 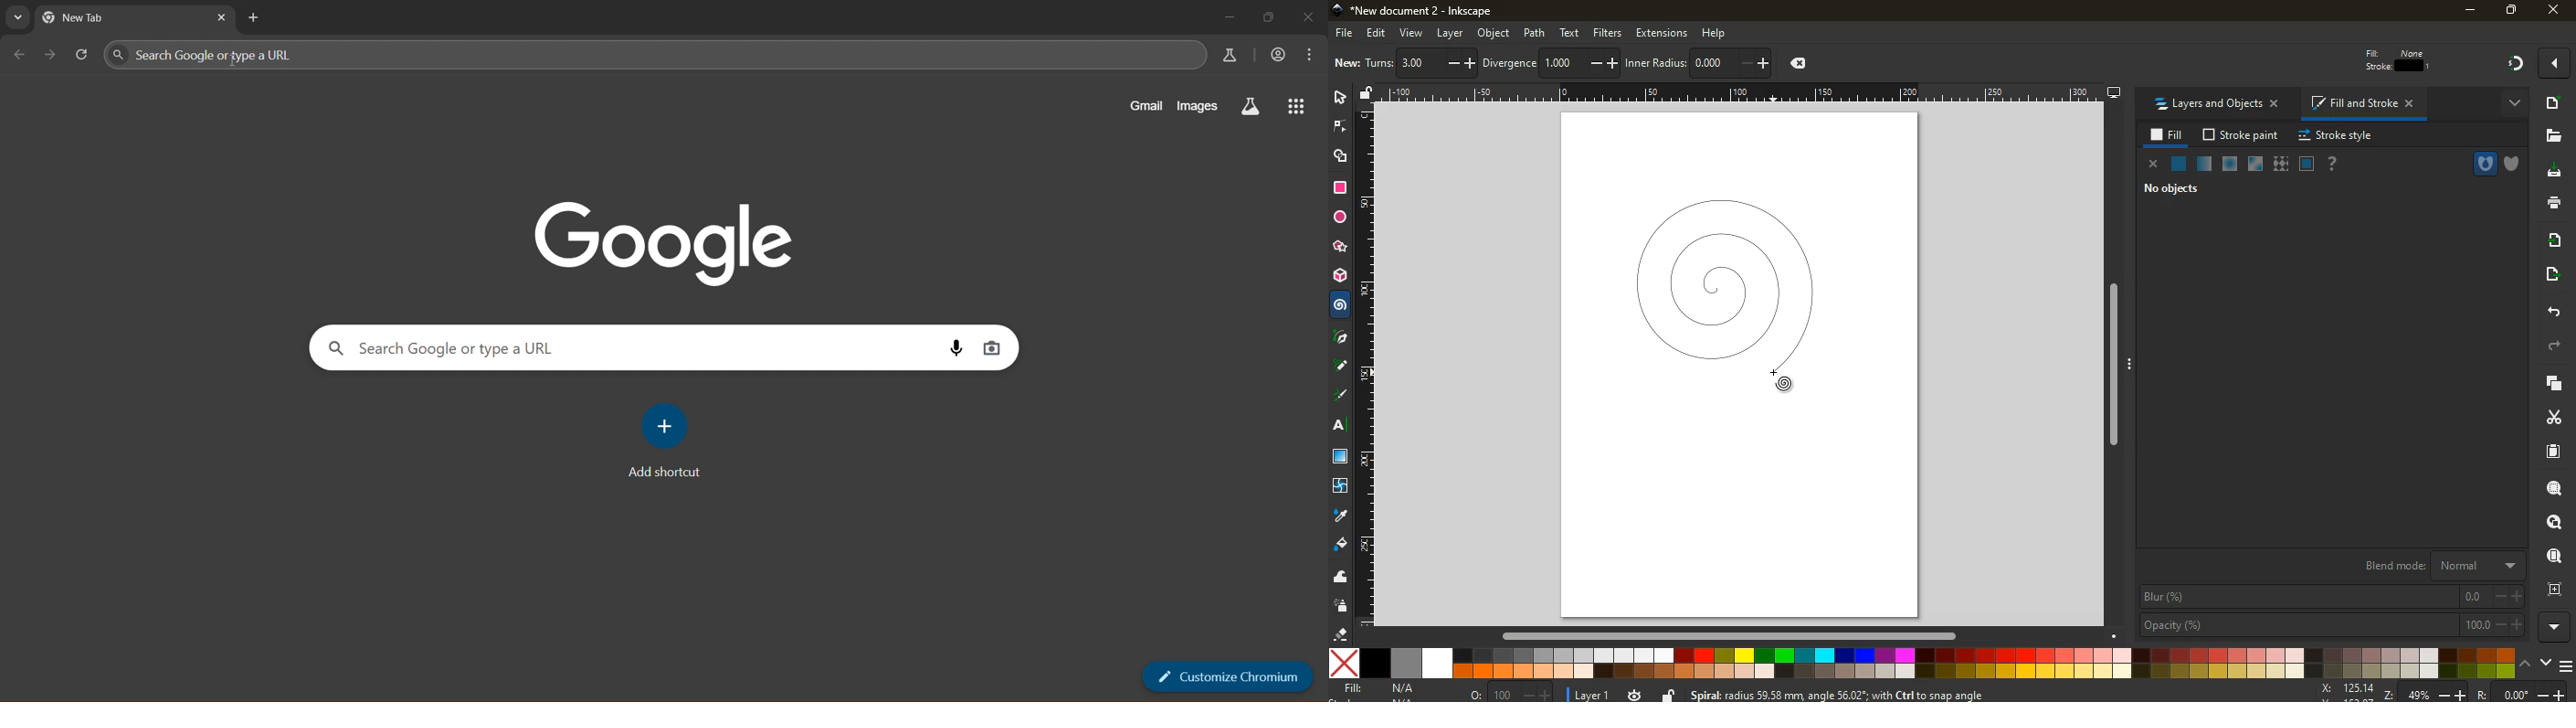 I want to click on square, so click(x=1342, y=189).